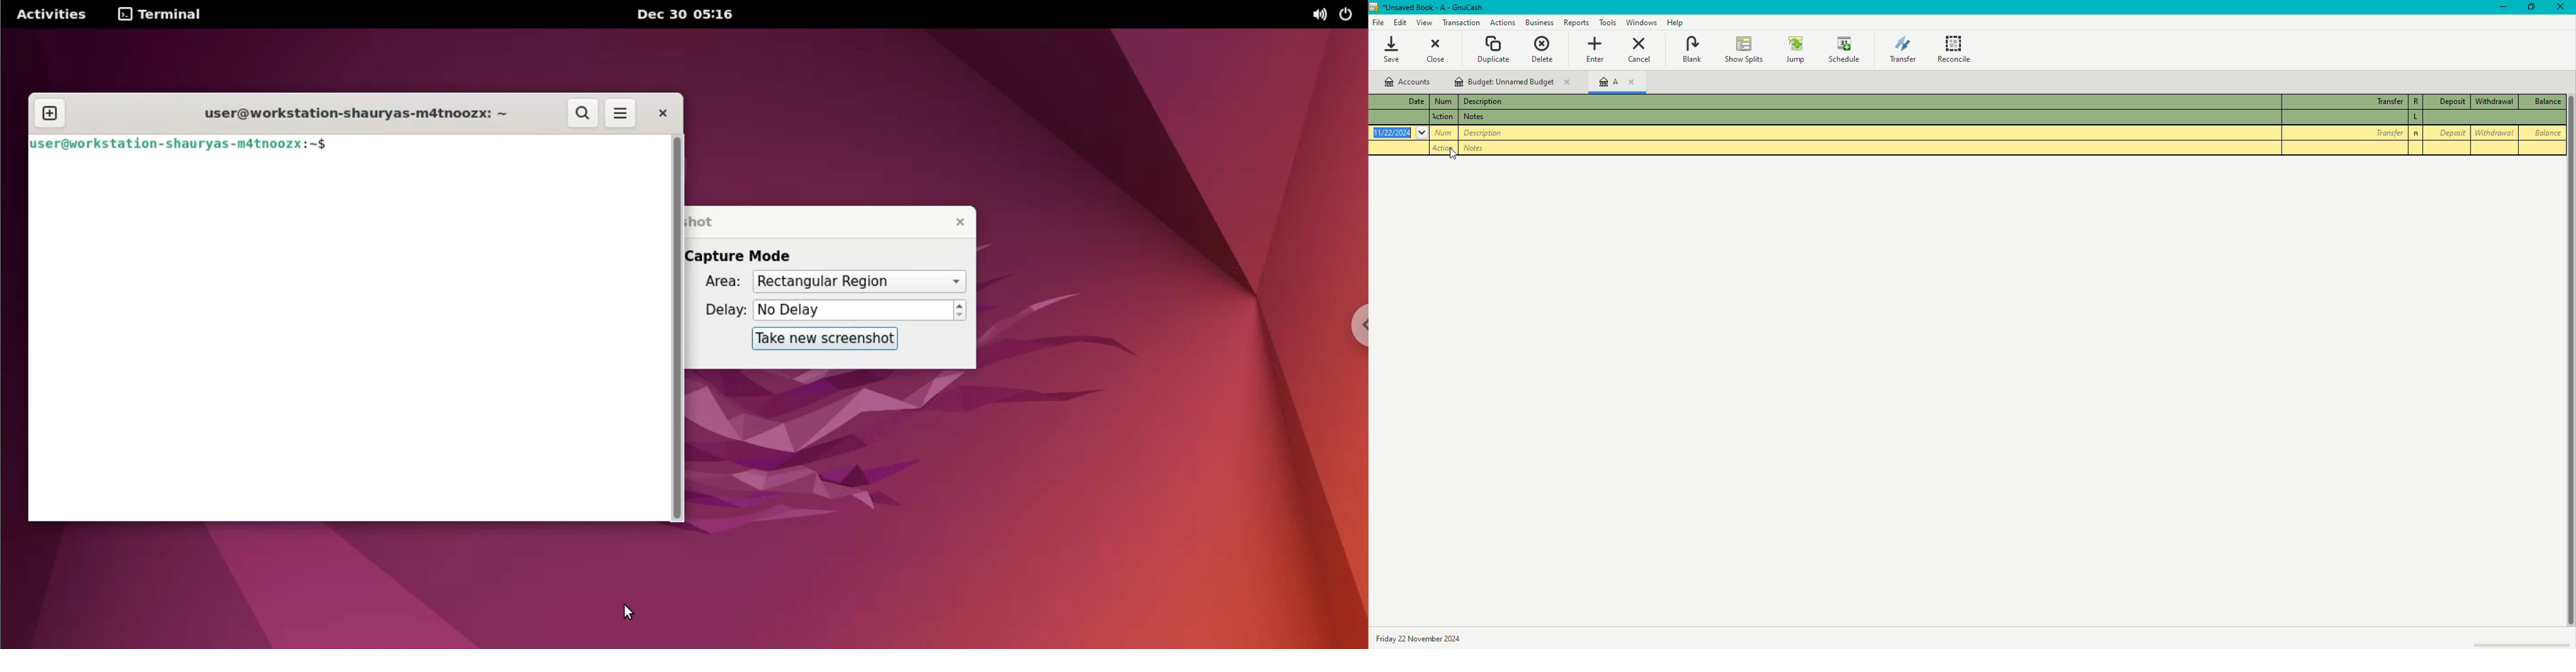 This screenshot has width=2576, height=672. What do you see at coordinates (1513, 82) in the screenshot?
I see `Budget - Unnamed Budget` at bounding box center [1513, 82].